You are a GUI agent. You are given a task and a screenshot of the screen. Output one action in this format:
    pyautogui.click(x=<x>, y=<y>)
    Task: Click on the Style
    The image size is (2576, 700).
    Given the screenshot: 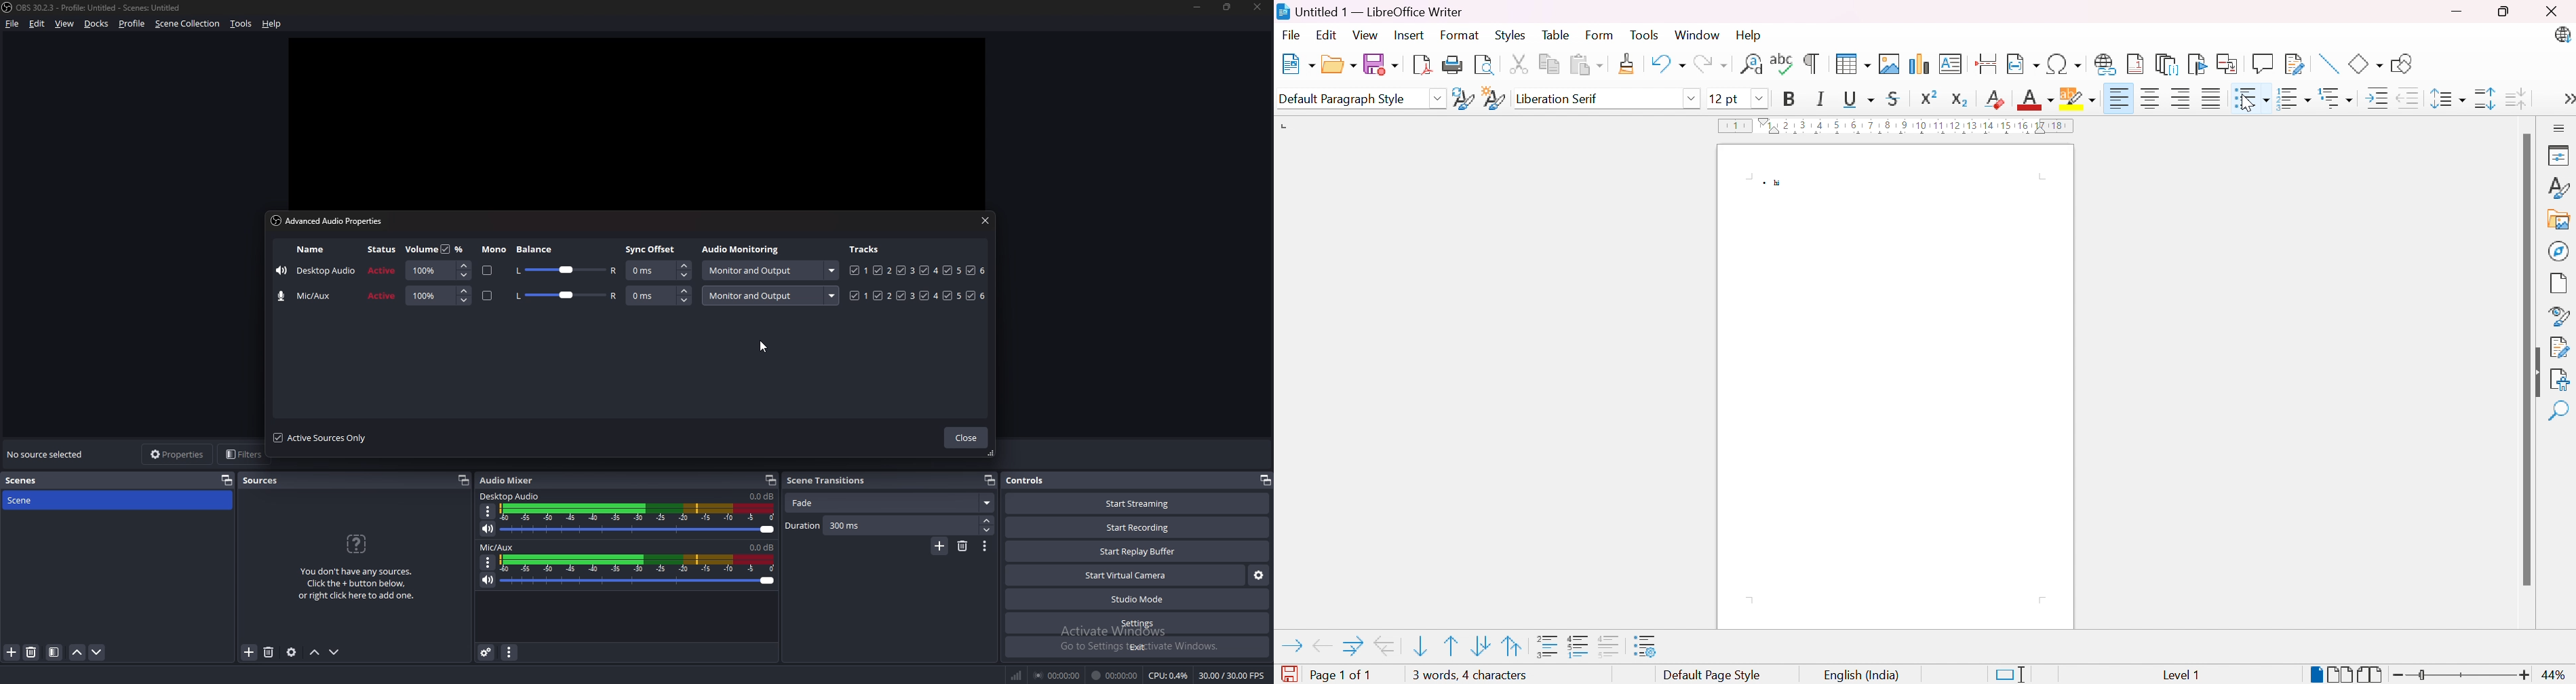 What is the action you would take?
    pyautogui.click(x=2560, y=188)
    